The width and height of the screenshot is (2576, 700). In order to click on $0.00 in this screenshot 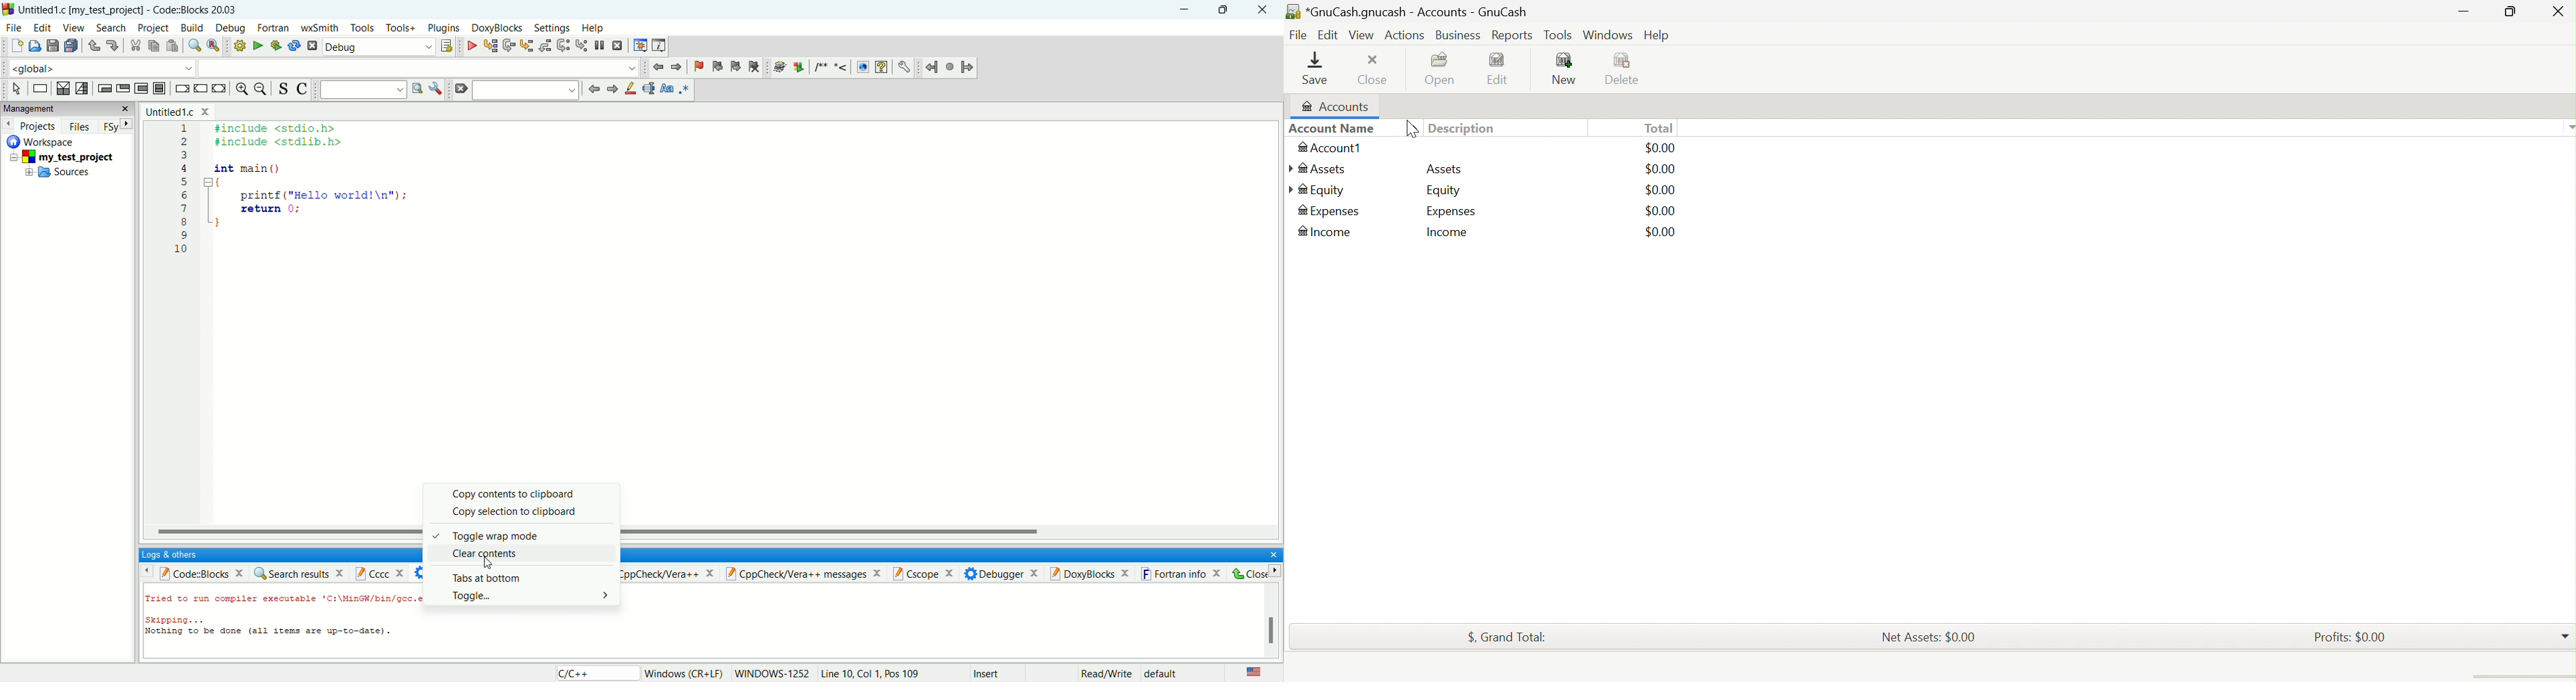, I will do `click(1661, 169)`.